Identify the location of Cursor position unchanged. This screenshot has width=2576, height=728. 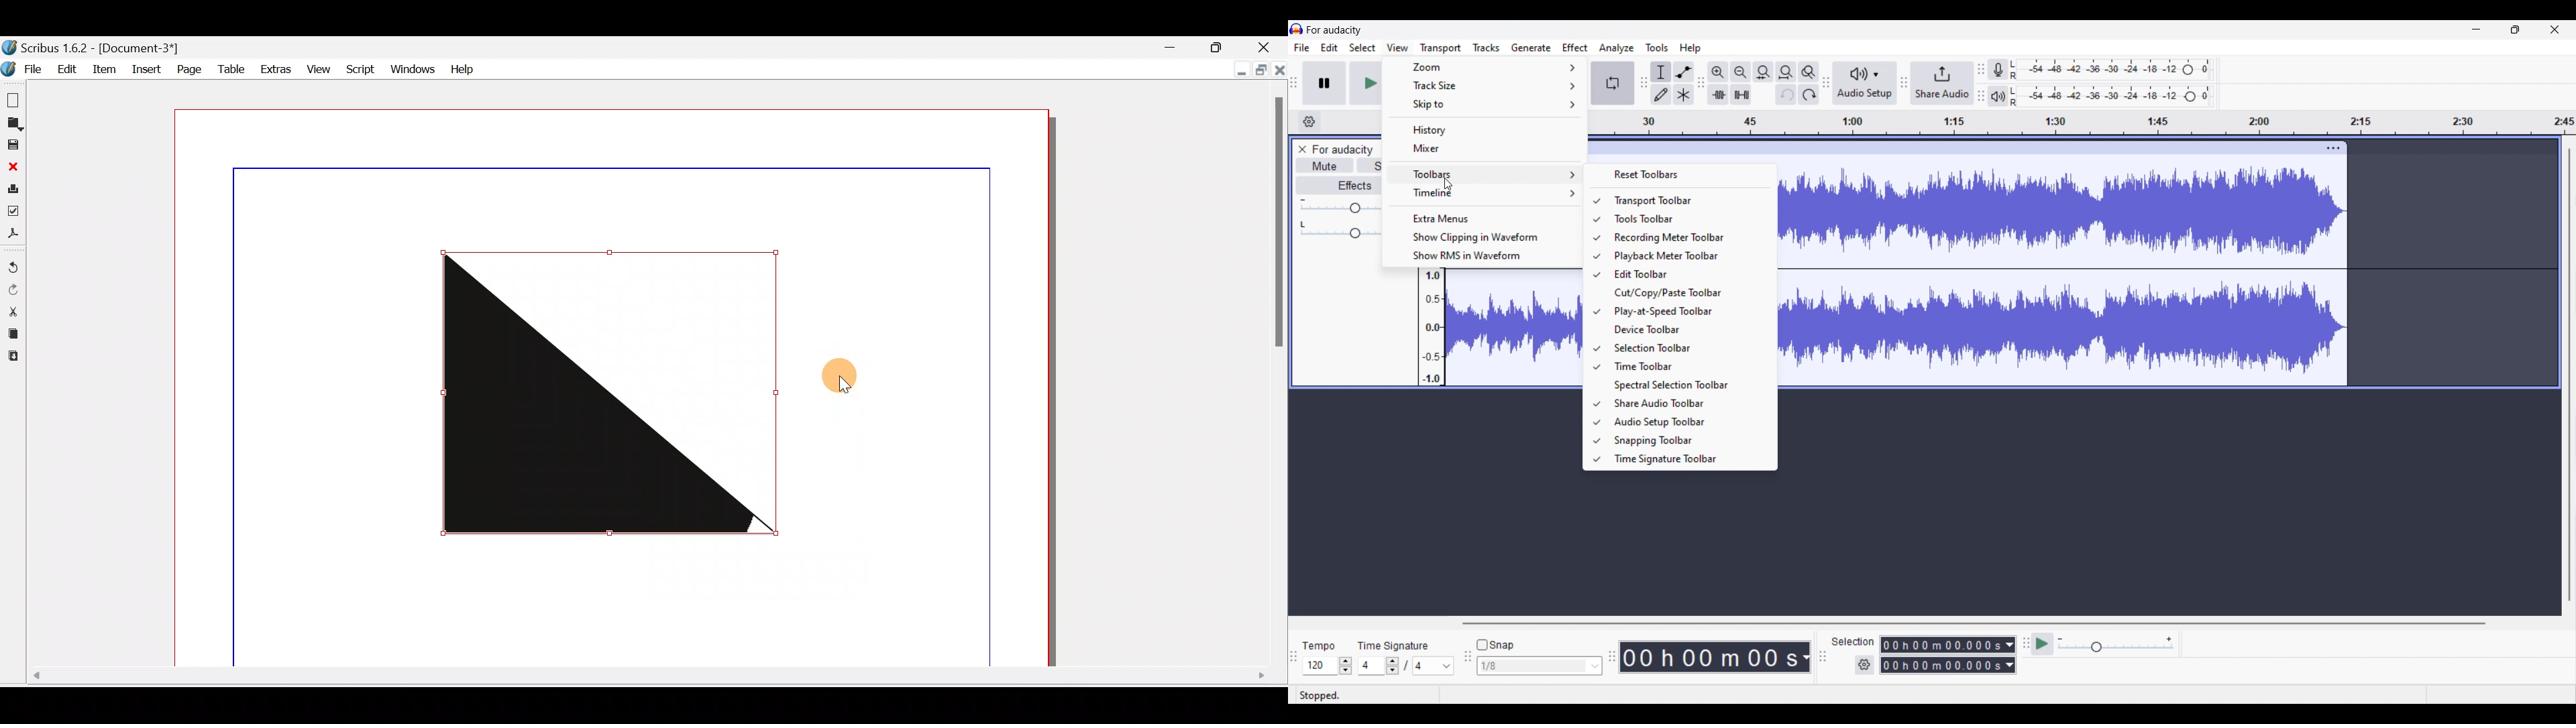
(1448, 184).